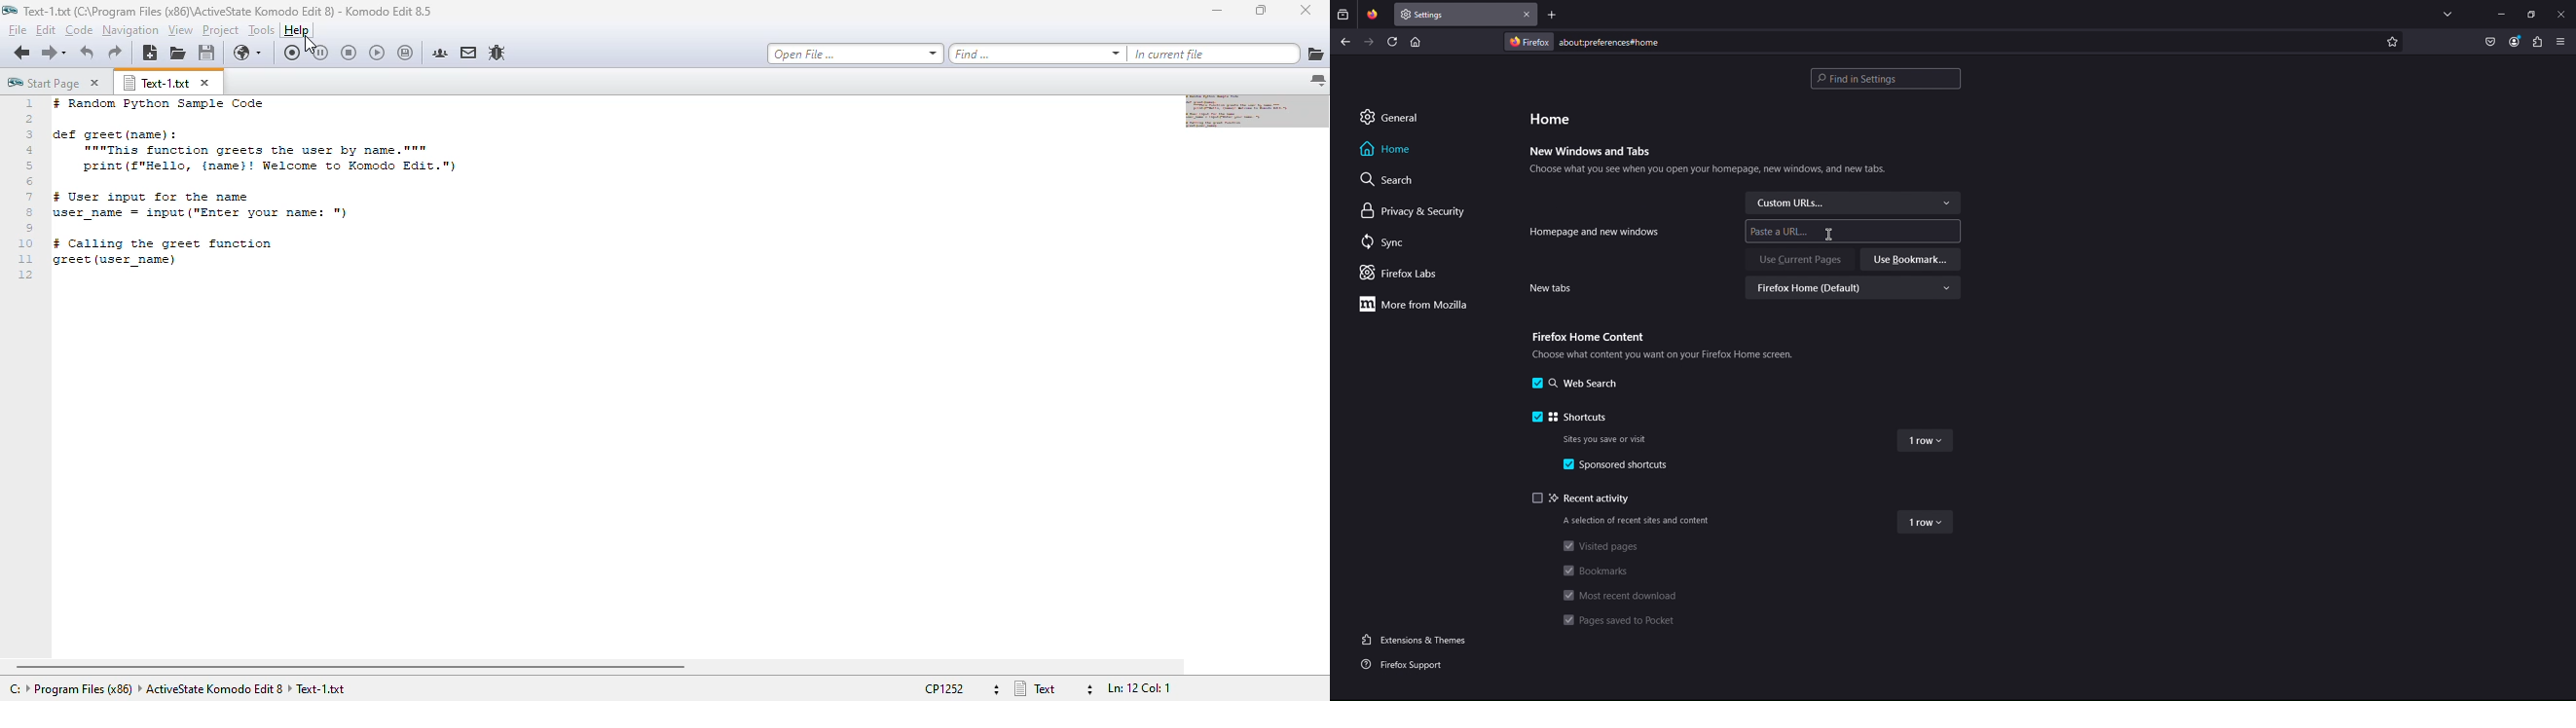 The height and width of the screenshot is (728, 2576). I want to click on Search, so click(1389, 179).